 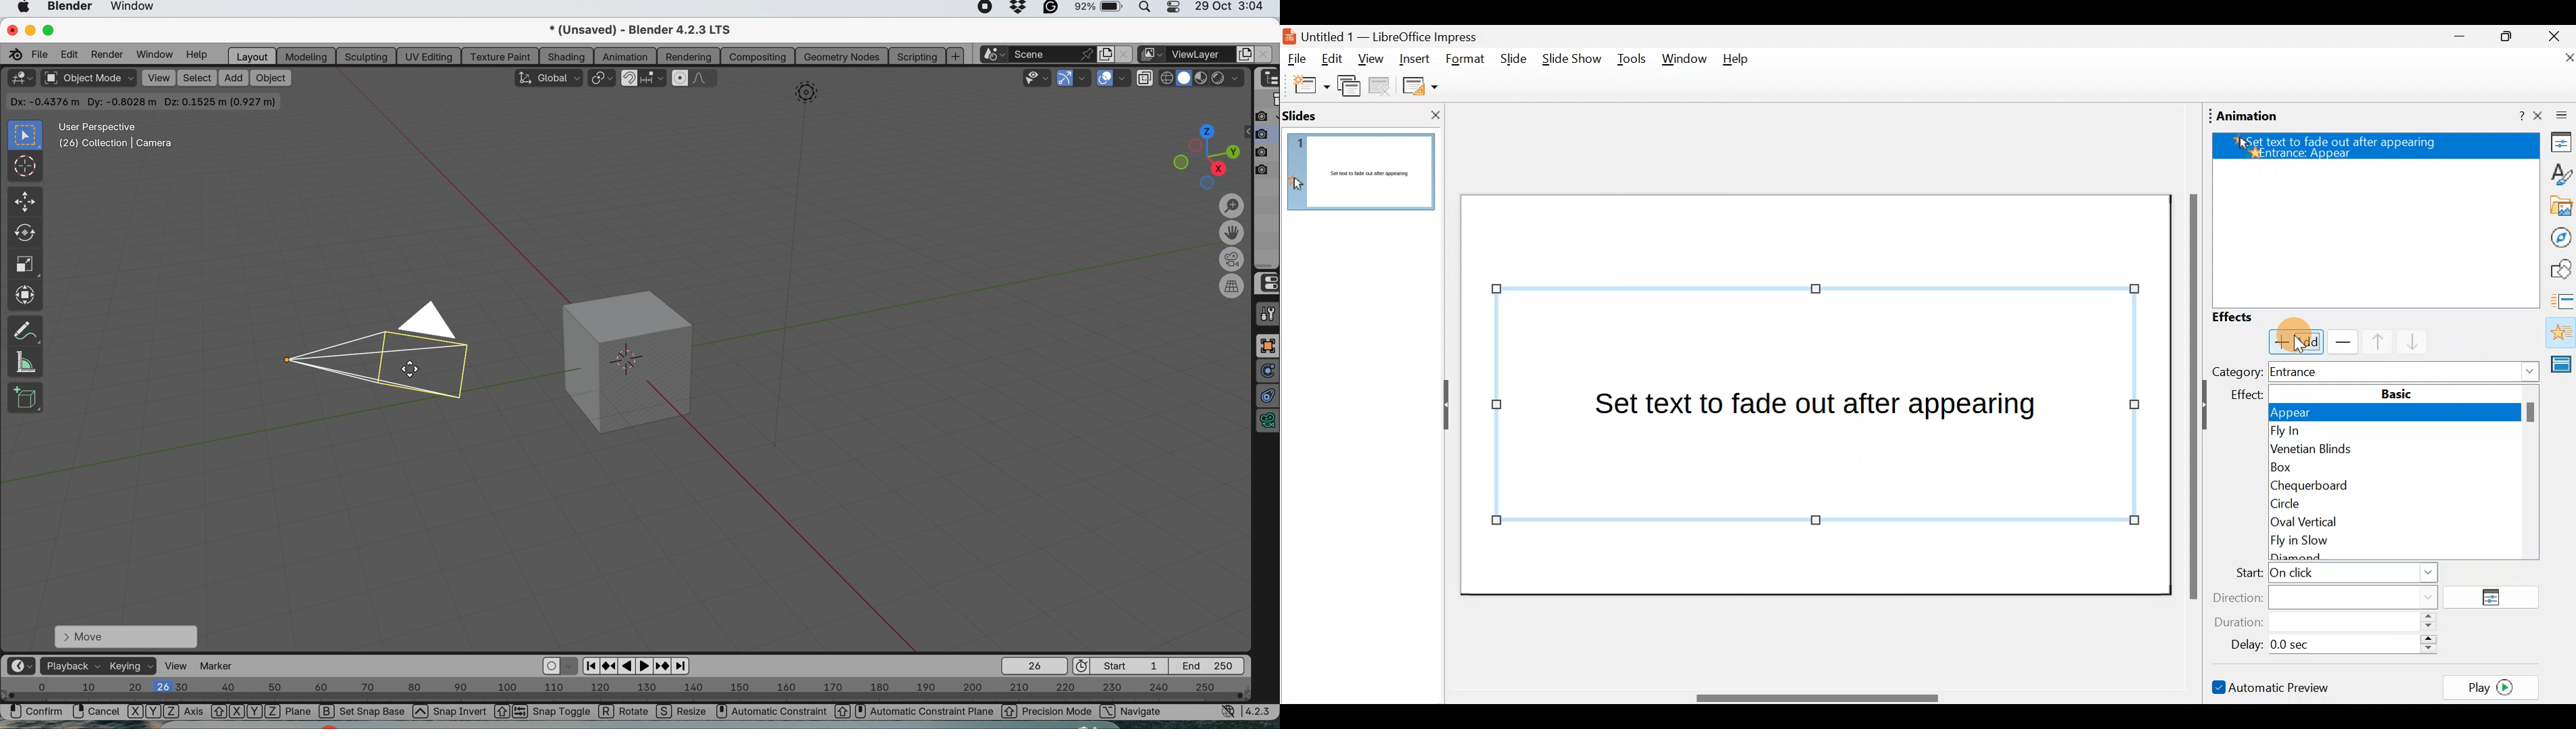 I want to click on preset viewpoints, so click(x=1200, y=155).